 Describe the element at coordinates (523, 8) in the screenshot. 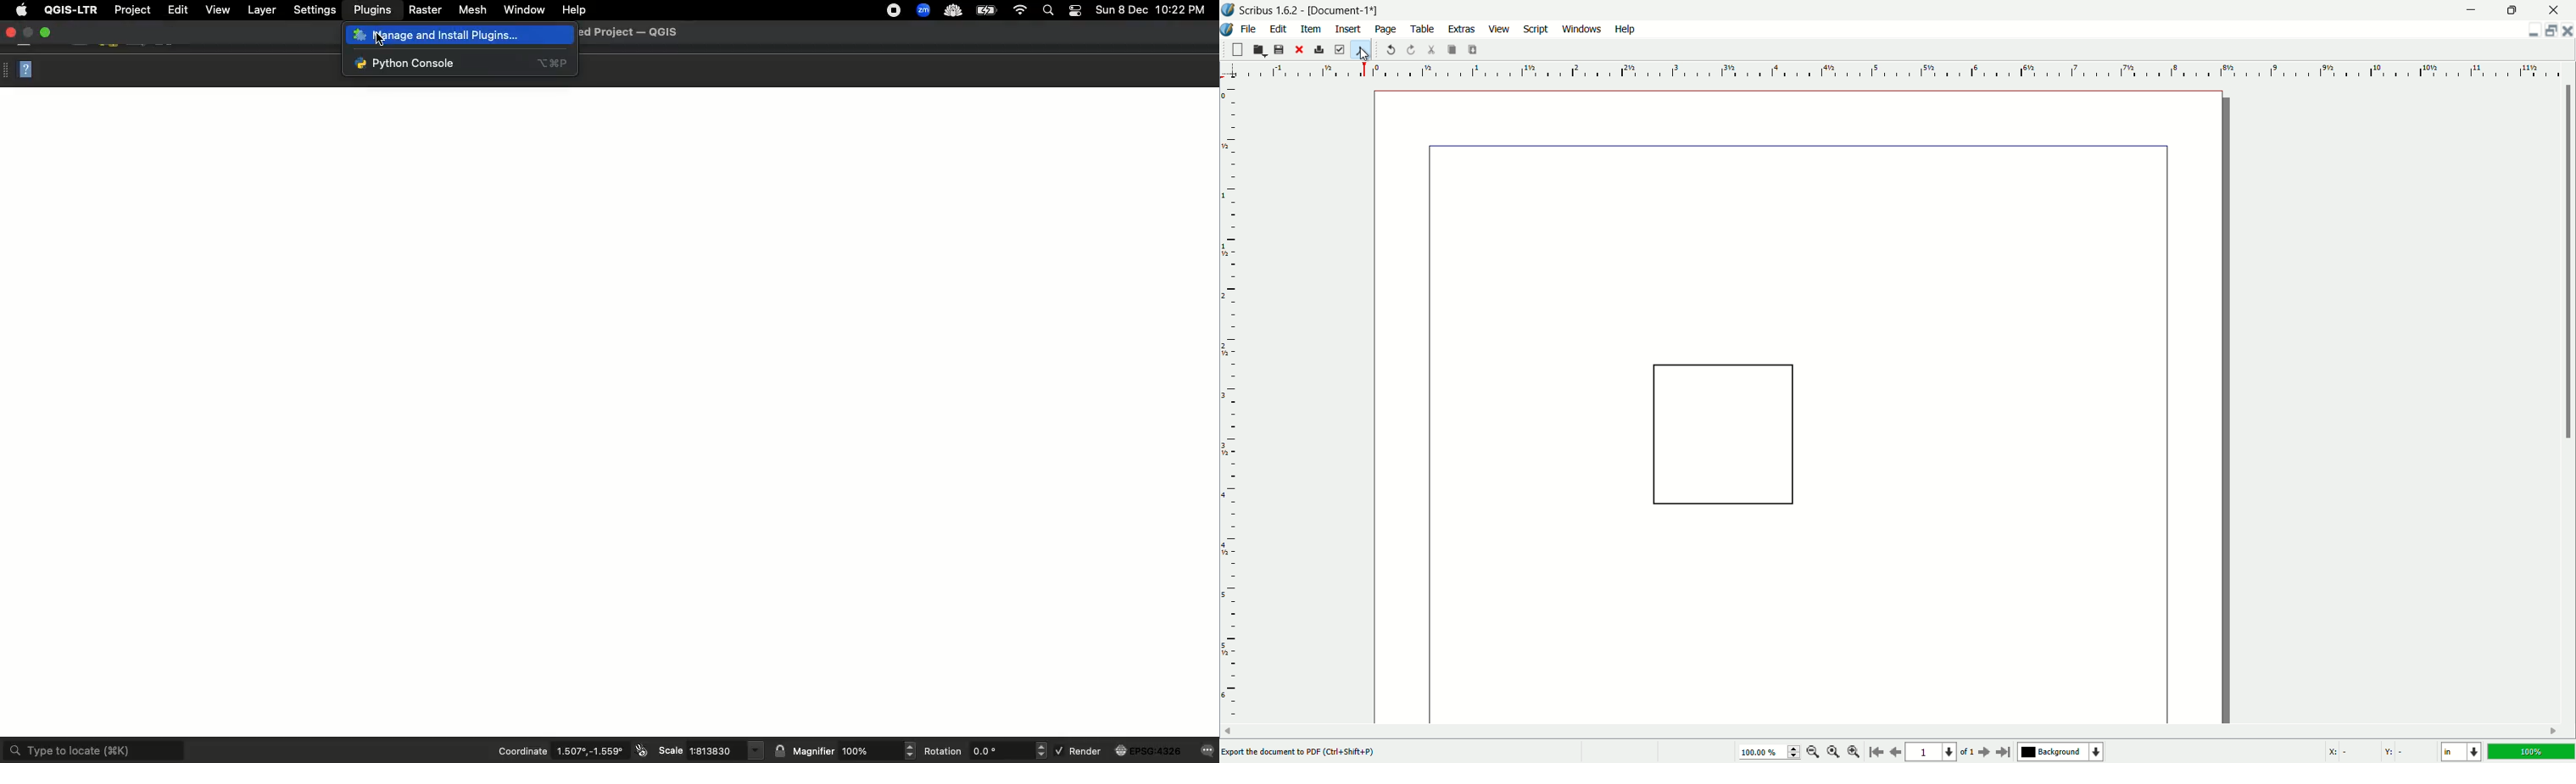

I see `Window` at that location.